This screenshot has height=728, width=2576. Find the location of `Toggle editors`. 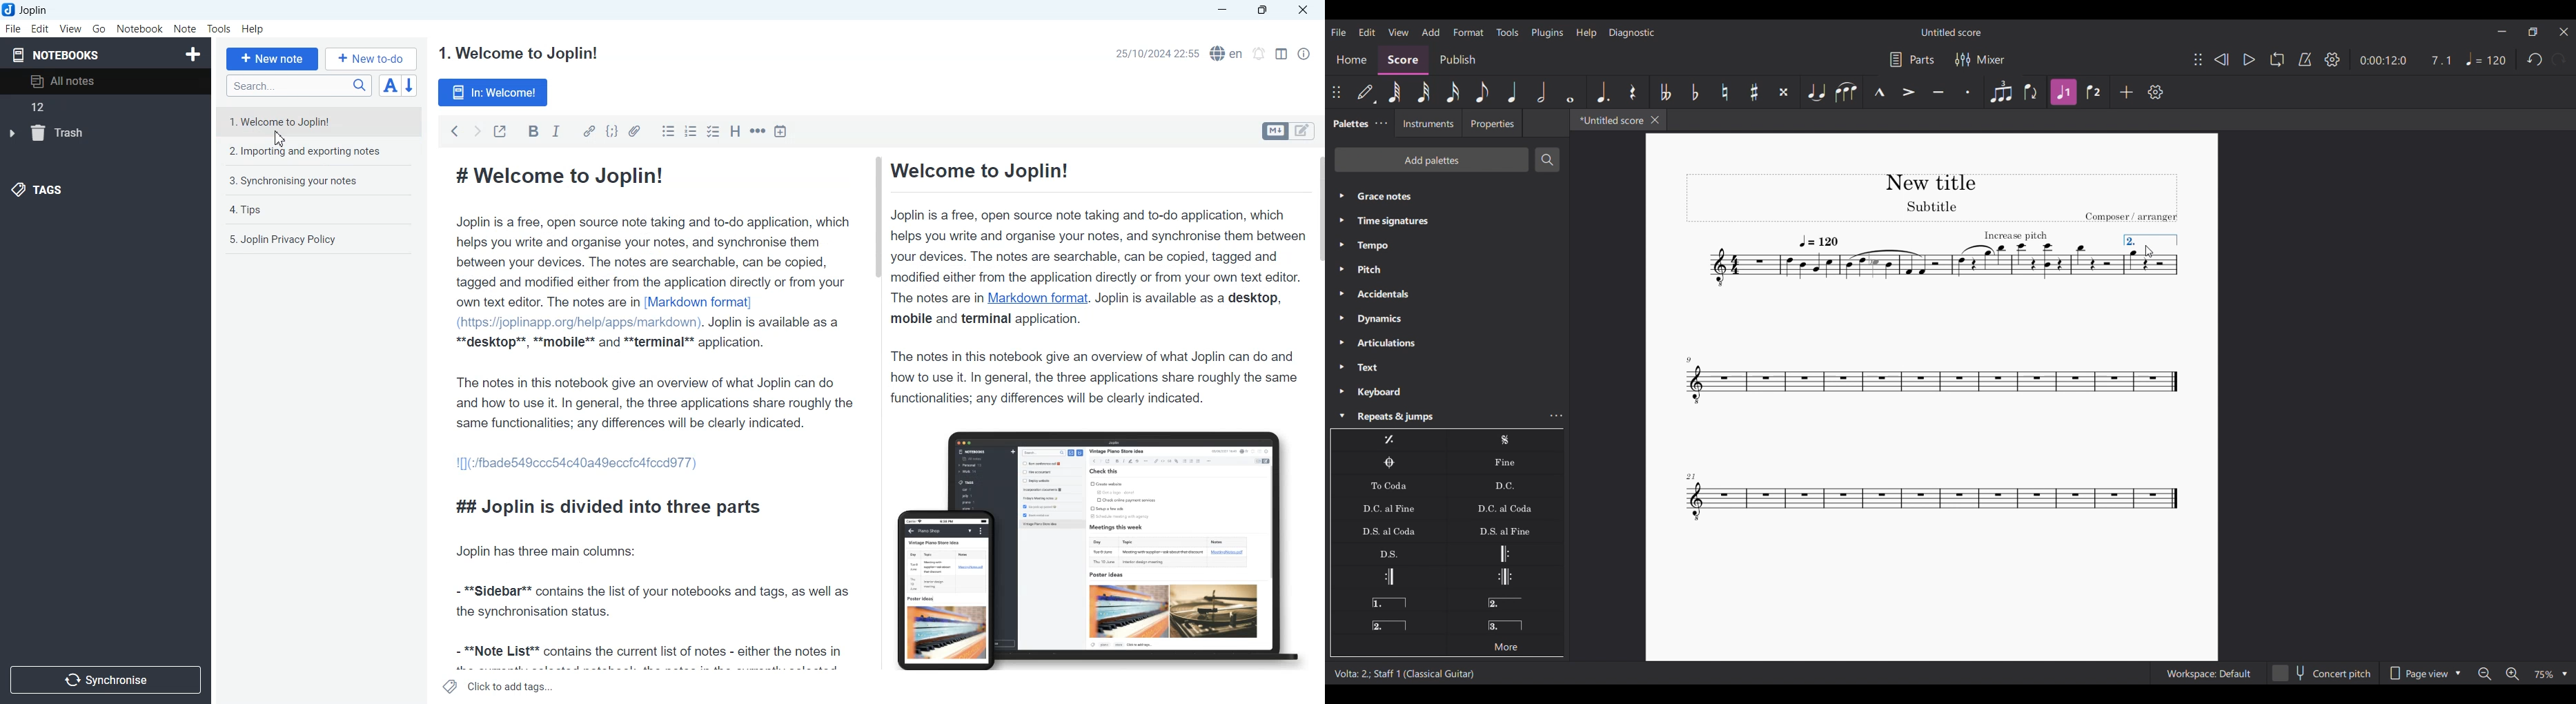

Toggle editors is located at coordinates (1305, 131).